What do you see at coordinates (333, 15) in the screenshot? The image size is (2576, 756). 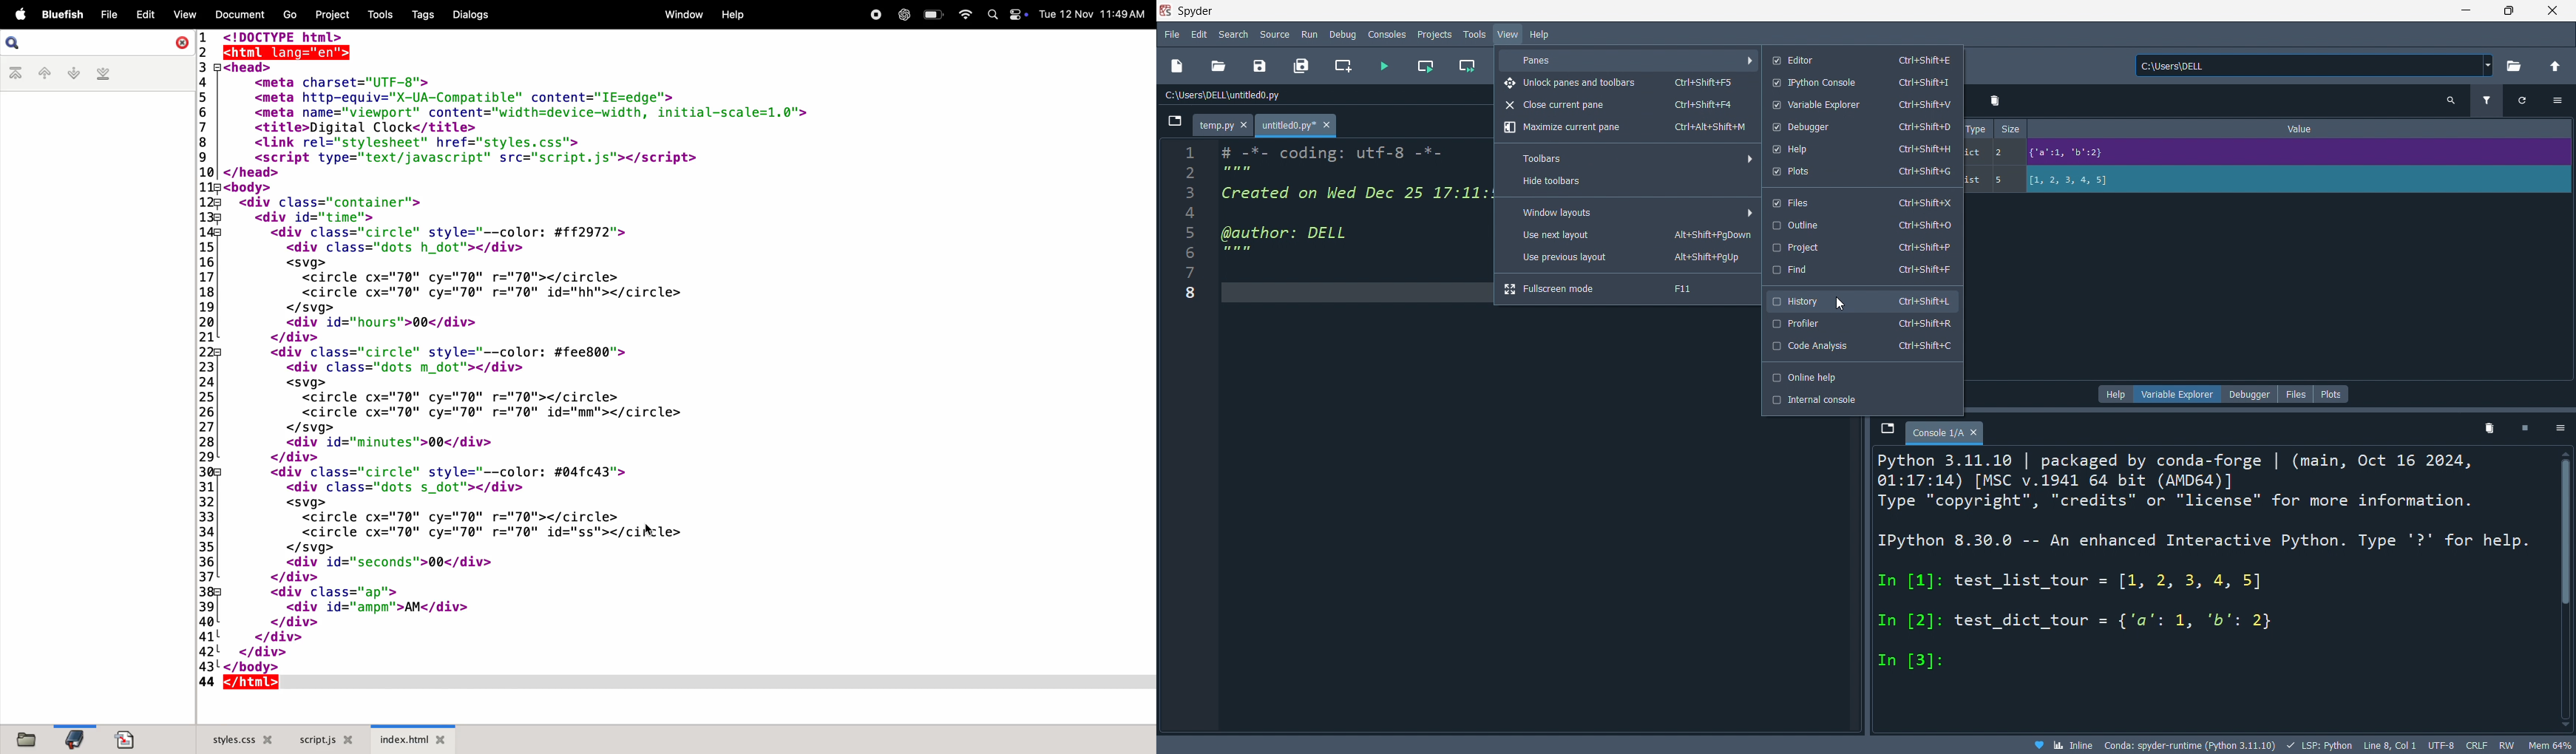 I see `projects` at bounding box center [333, 15].